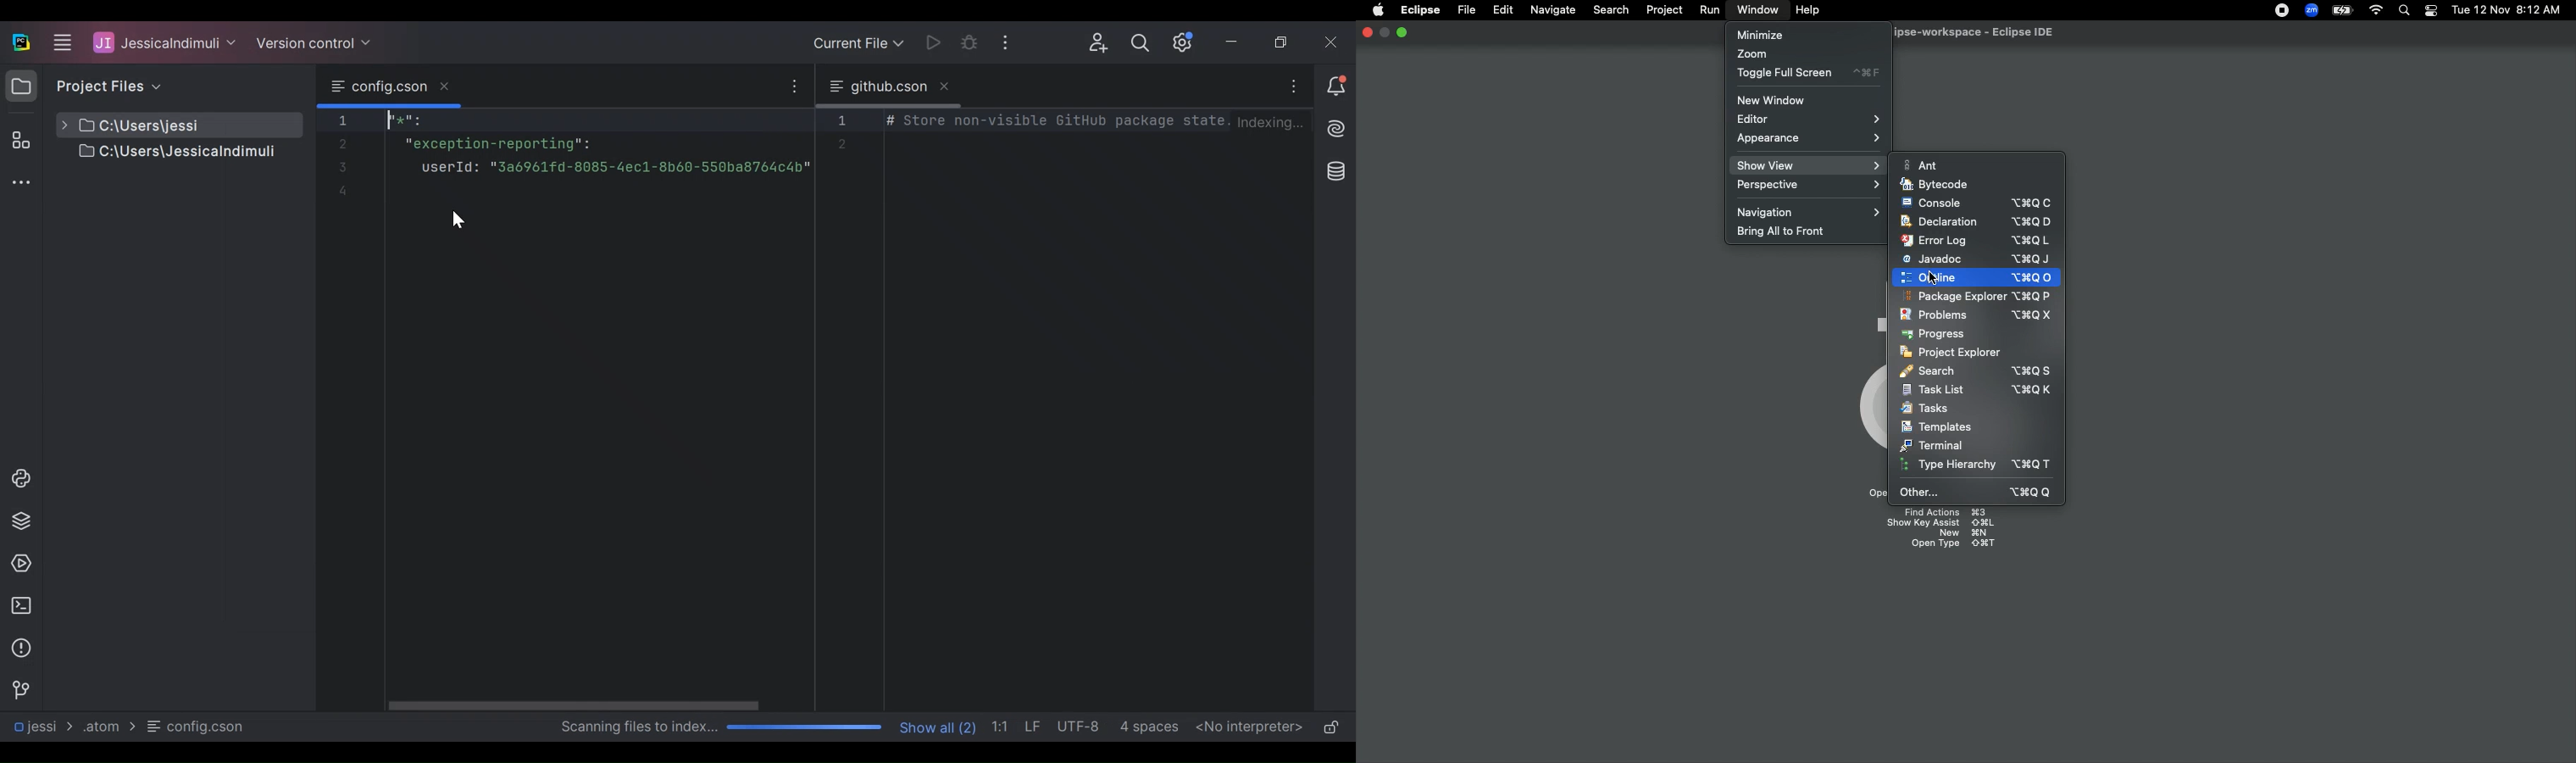  What do you see at coordinates (1008, 42) in the screenshot?
I see `More Options` at bounding box center [1008, 42].